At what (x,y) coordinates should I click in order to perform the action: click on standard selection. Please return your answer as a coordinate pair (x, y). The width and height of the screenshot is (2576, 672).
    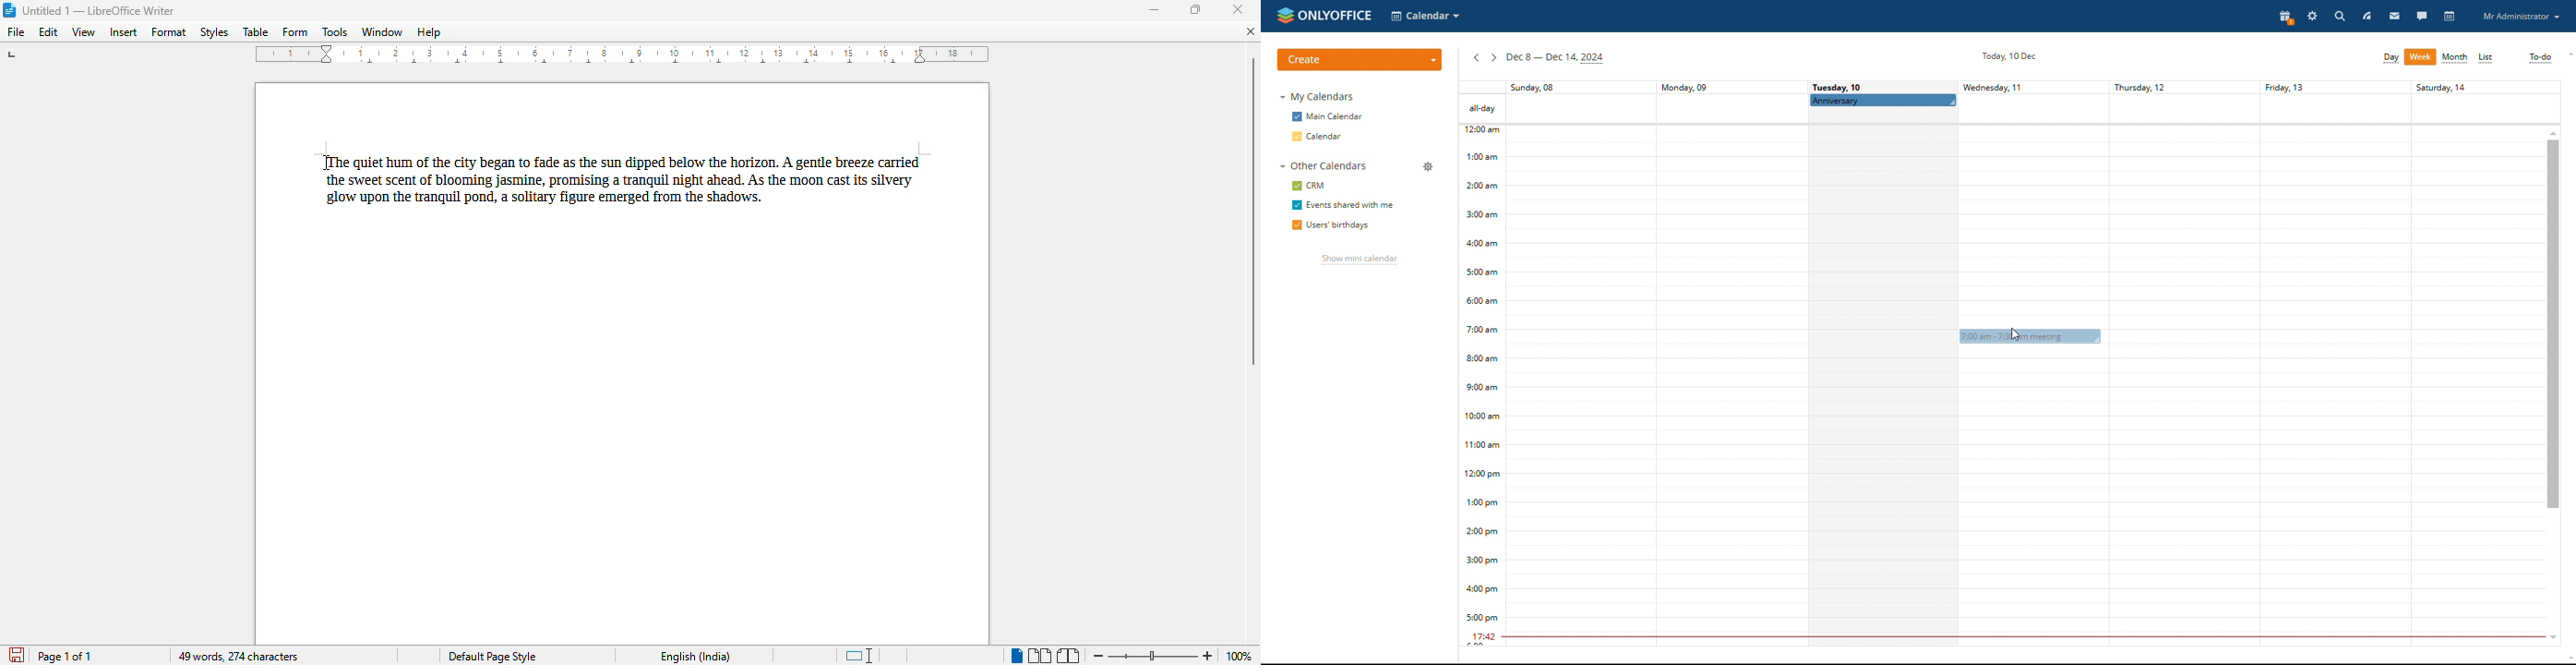
    Looking at the image, I should click on (859, 655).